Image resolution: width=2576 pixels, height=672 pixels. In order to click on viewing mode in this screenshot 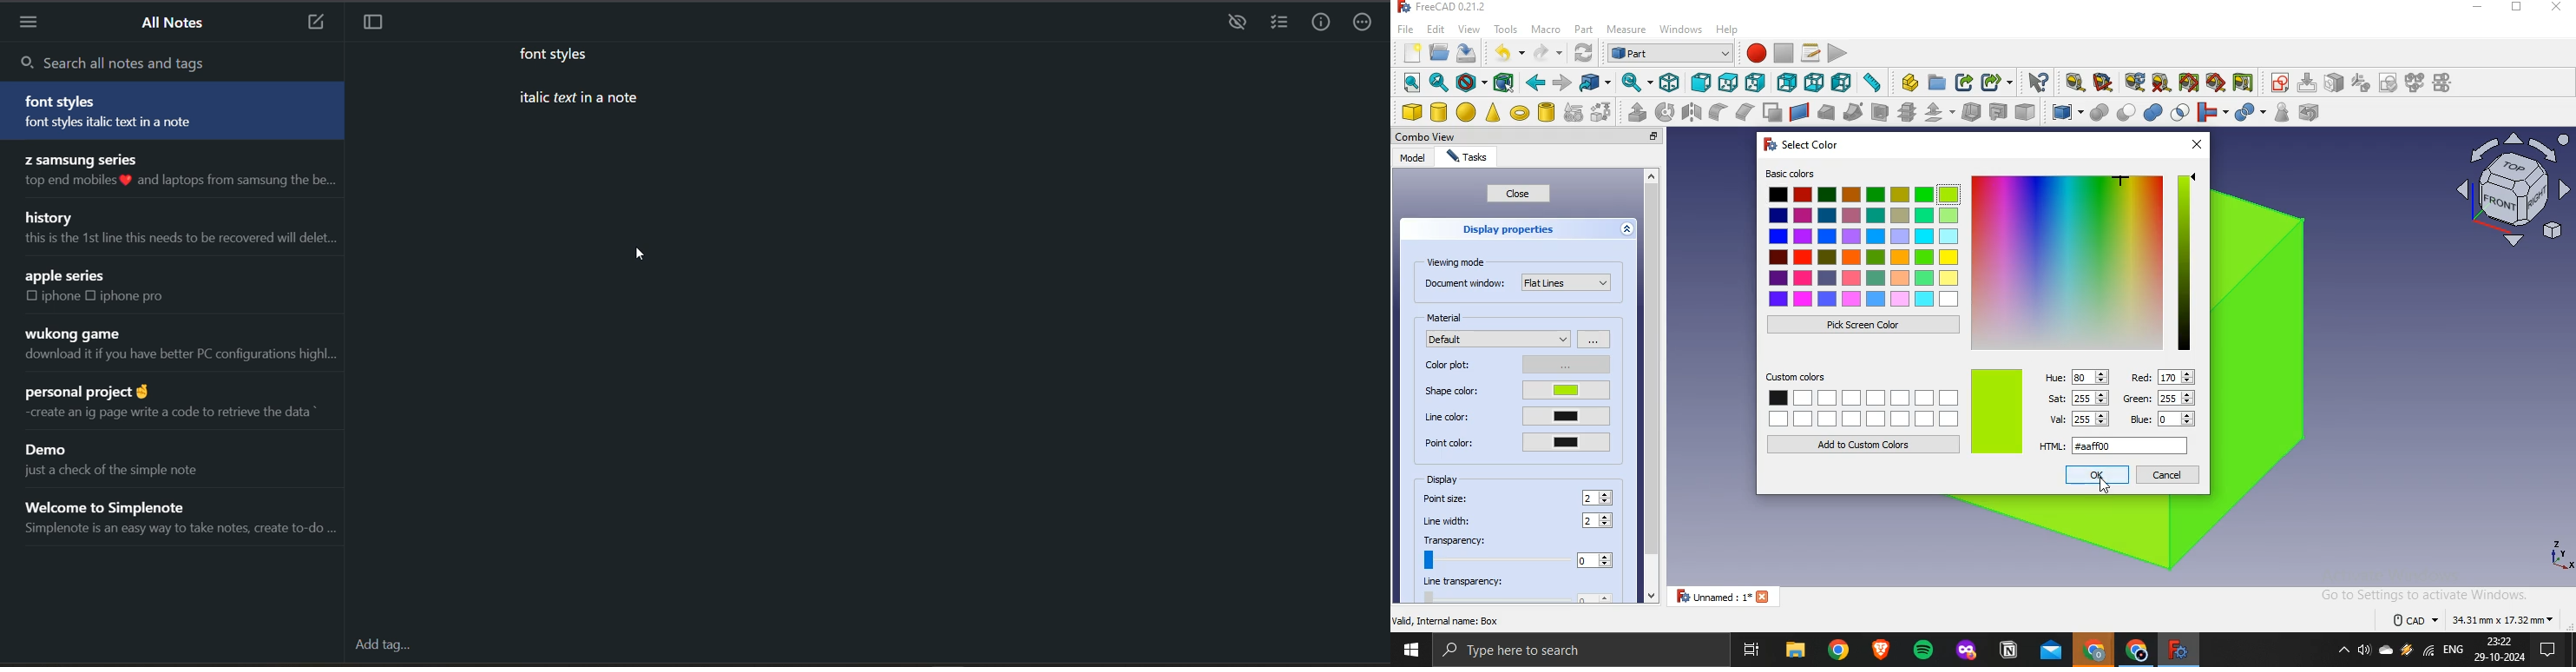, I will do `click(1459, 261)`.